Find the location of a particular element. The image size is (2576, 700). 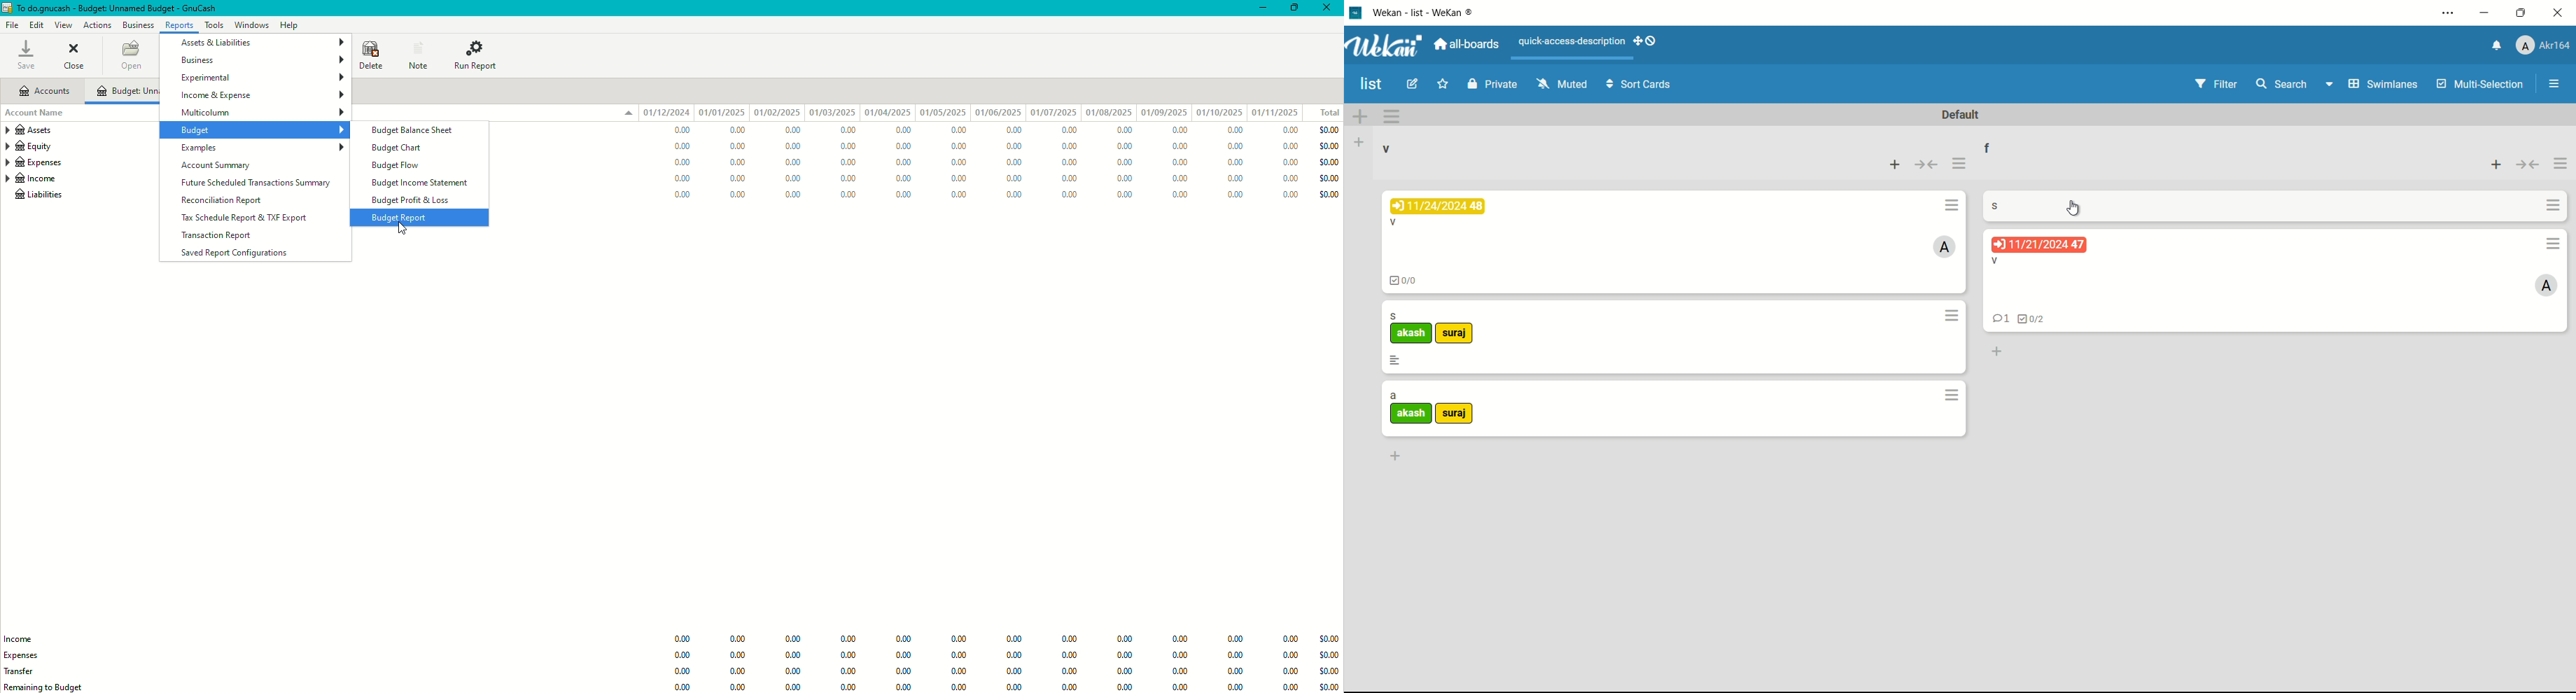

01/04/2025 is located at coordinates (887, 112).